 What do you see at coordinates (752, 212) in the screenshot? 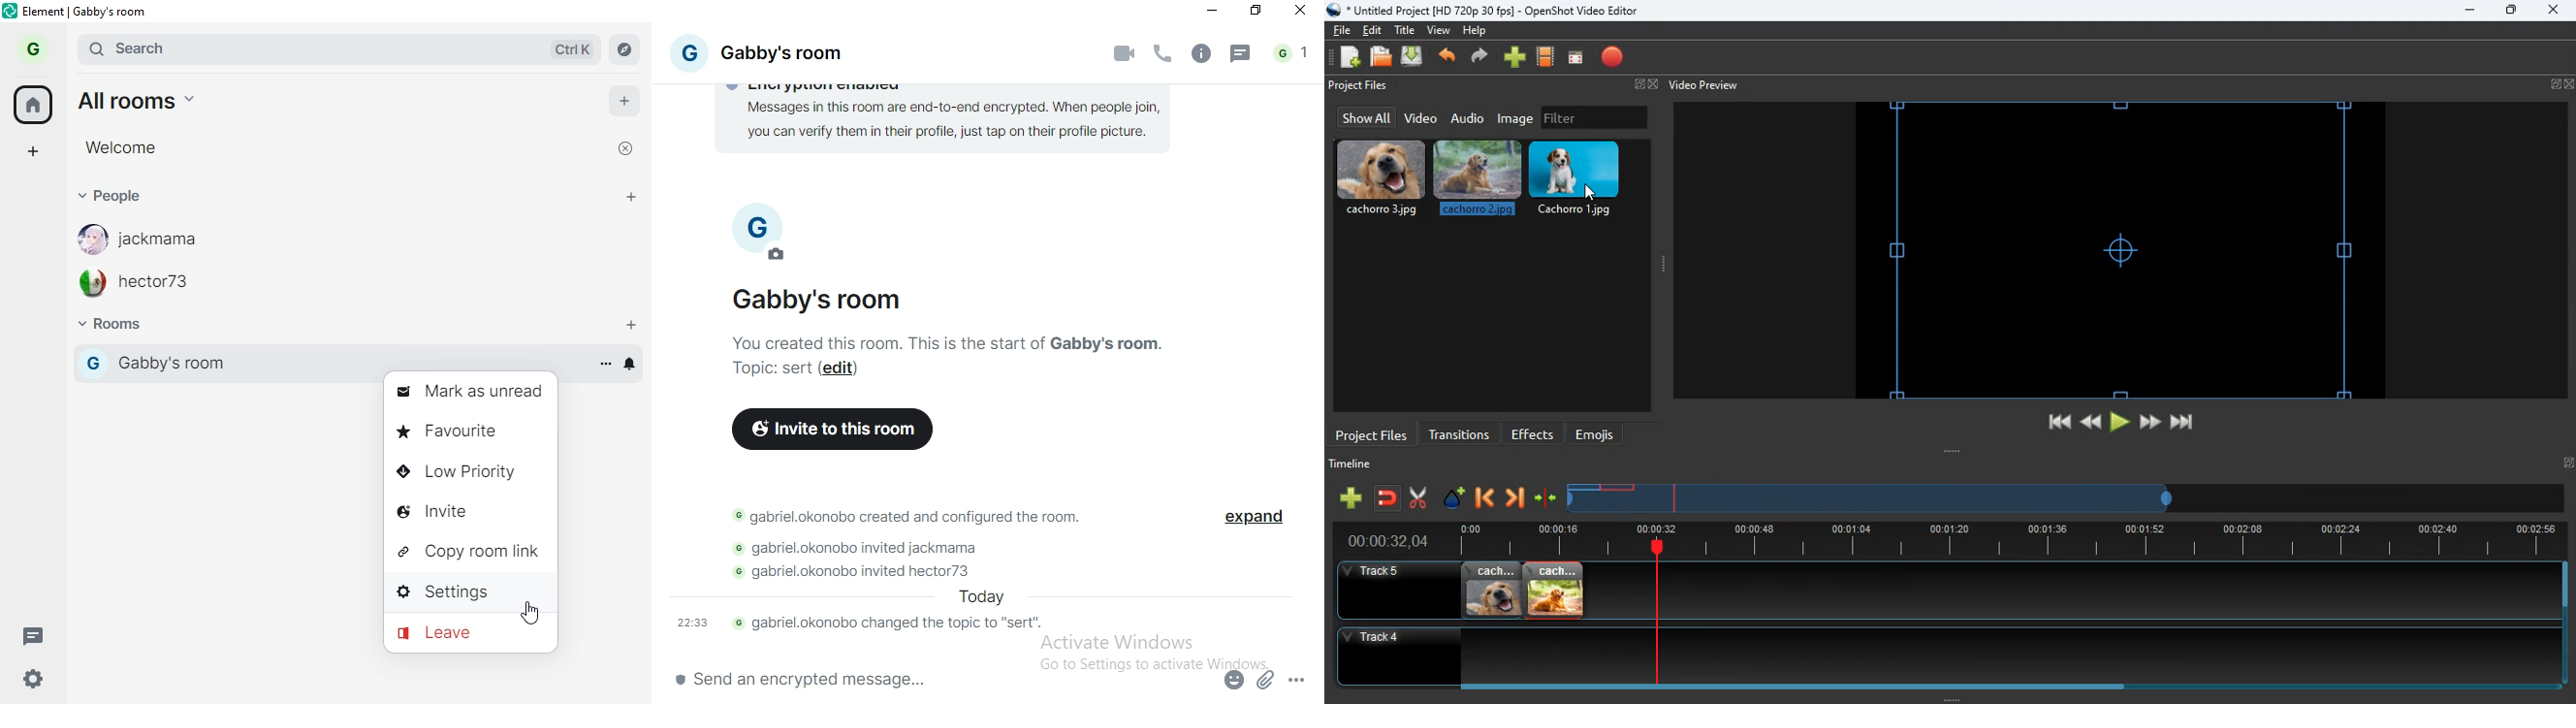
I see `profile picture` at bounding box center [752, 212].